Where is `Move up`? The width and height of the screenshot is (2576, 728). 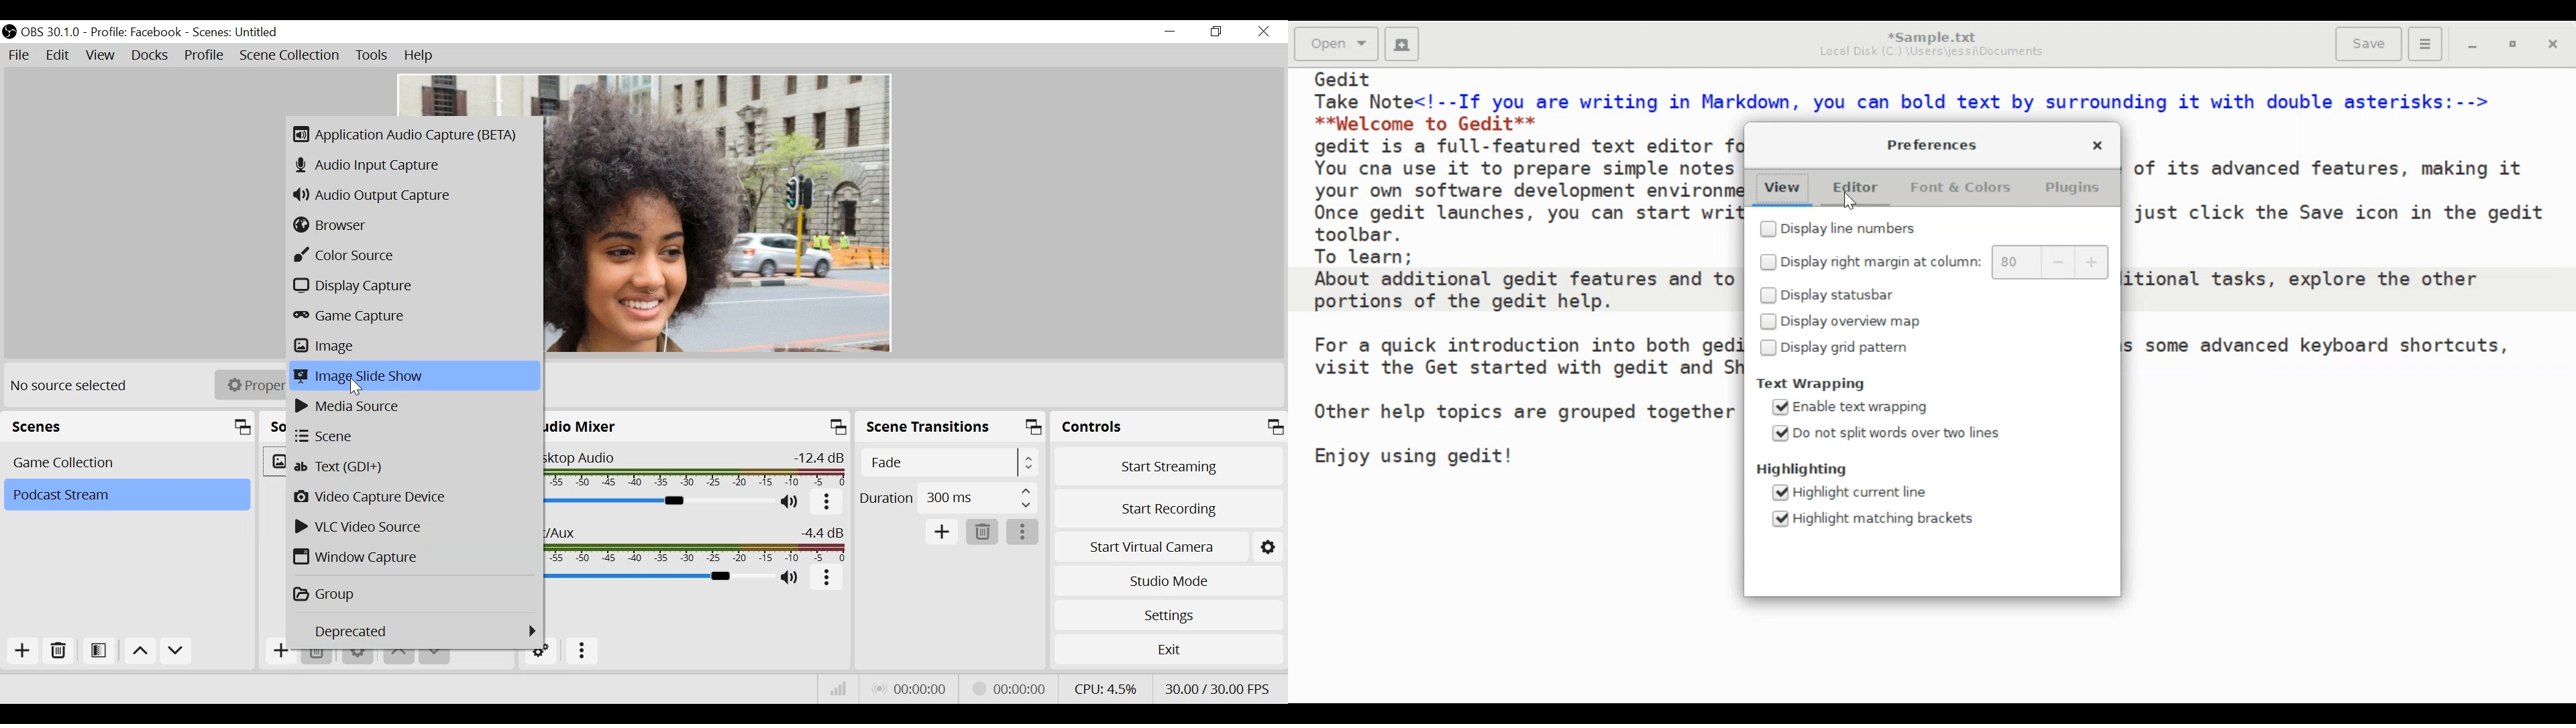 Move up is located at coordinates (142, 653).